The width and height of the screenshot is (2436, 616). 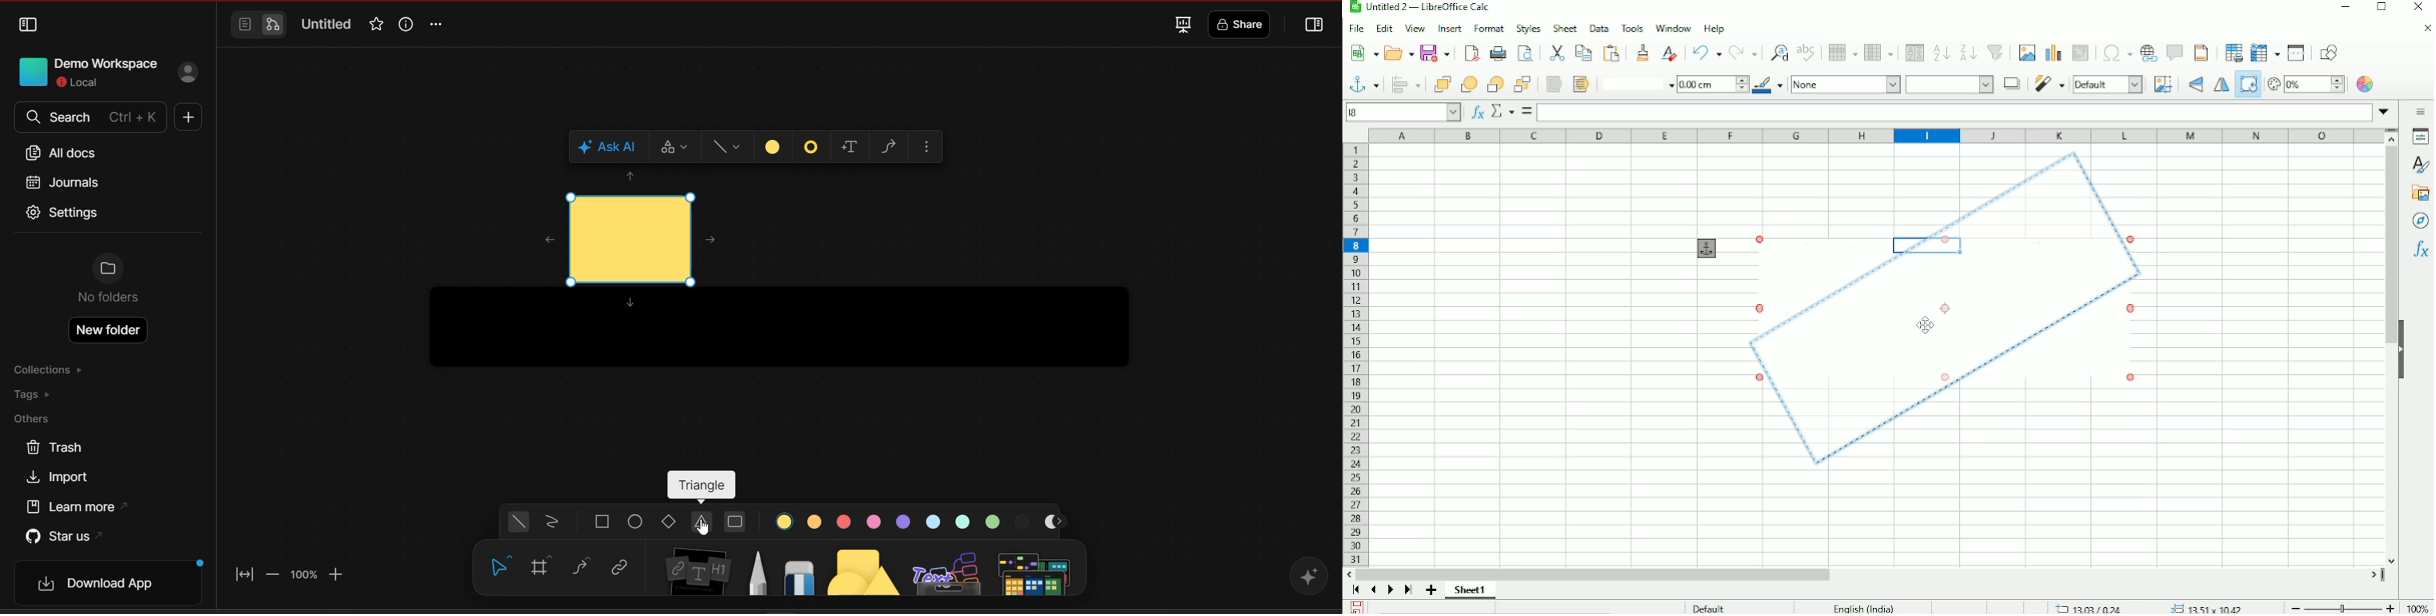 I want to click on Paste, so click(x=1611, y=52).